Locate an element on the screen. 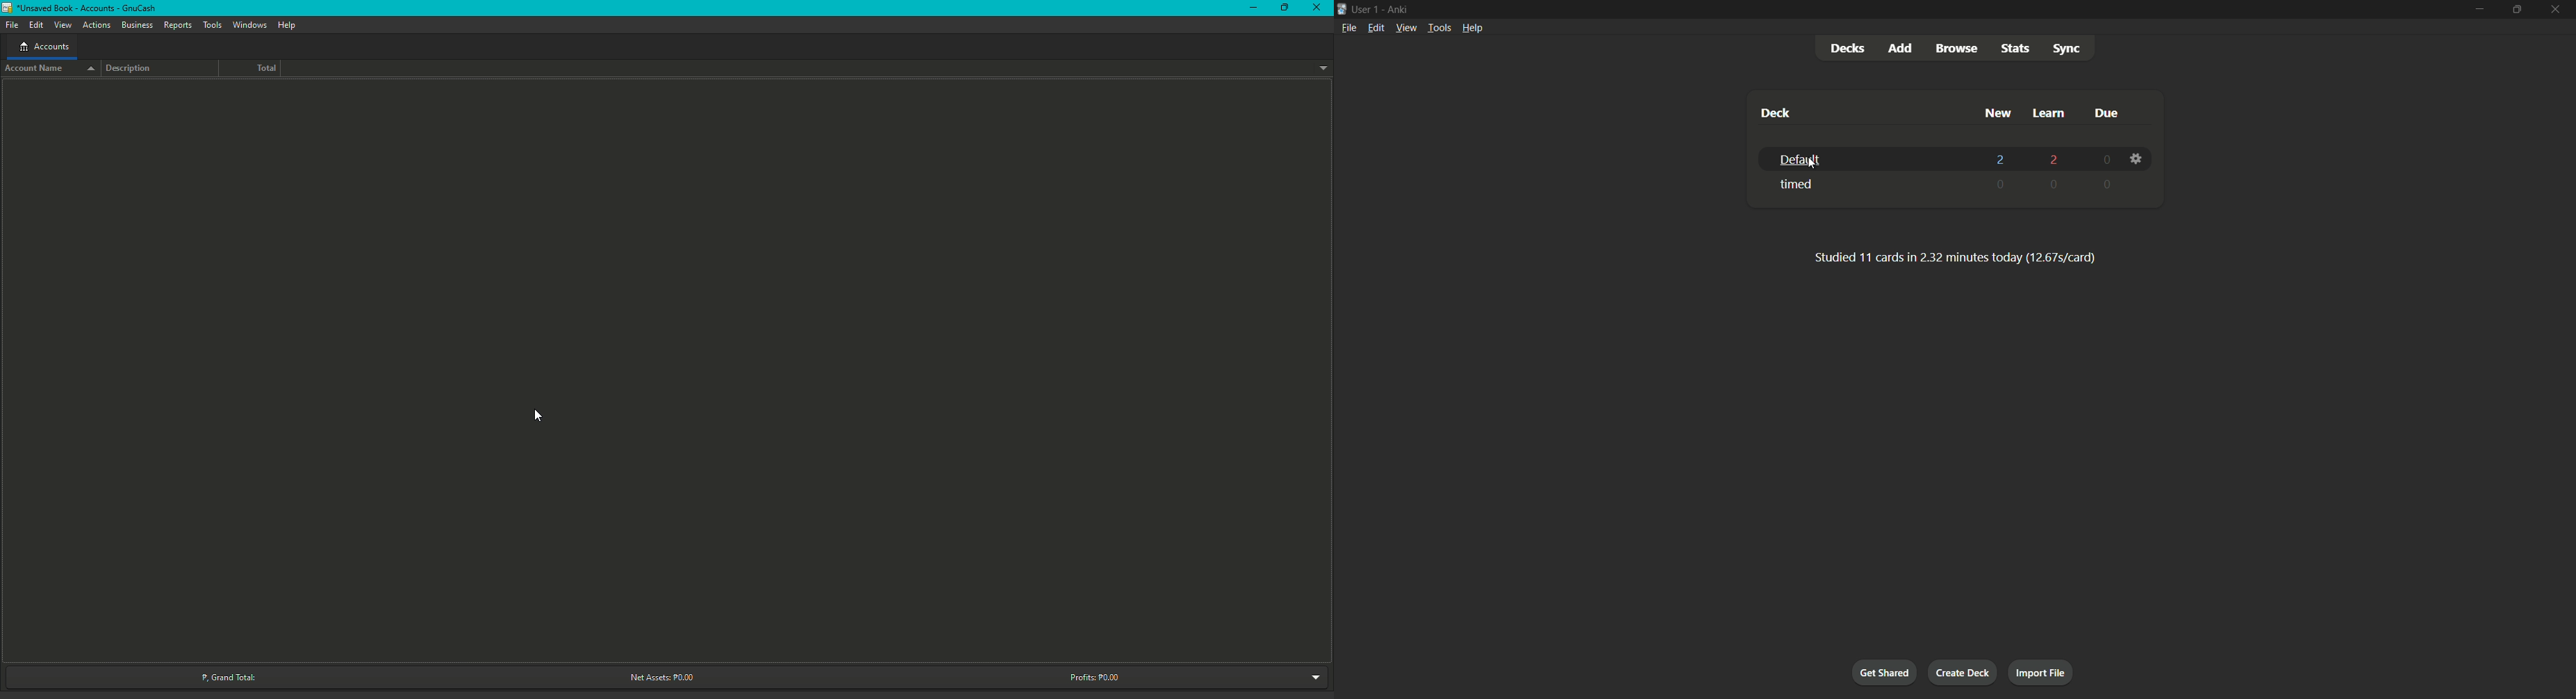  0 is located at coordinates (2105, 160).